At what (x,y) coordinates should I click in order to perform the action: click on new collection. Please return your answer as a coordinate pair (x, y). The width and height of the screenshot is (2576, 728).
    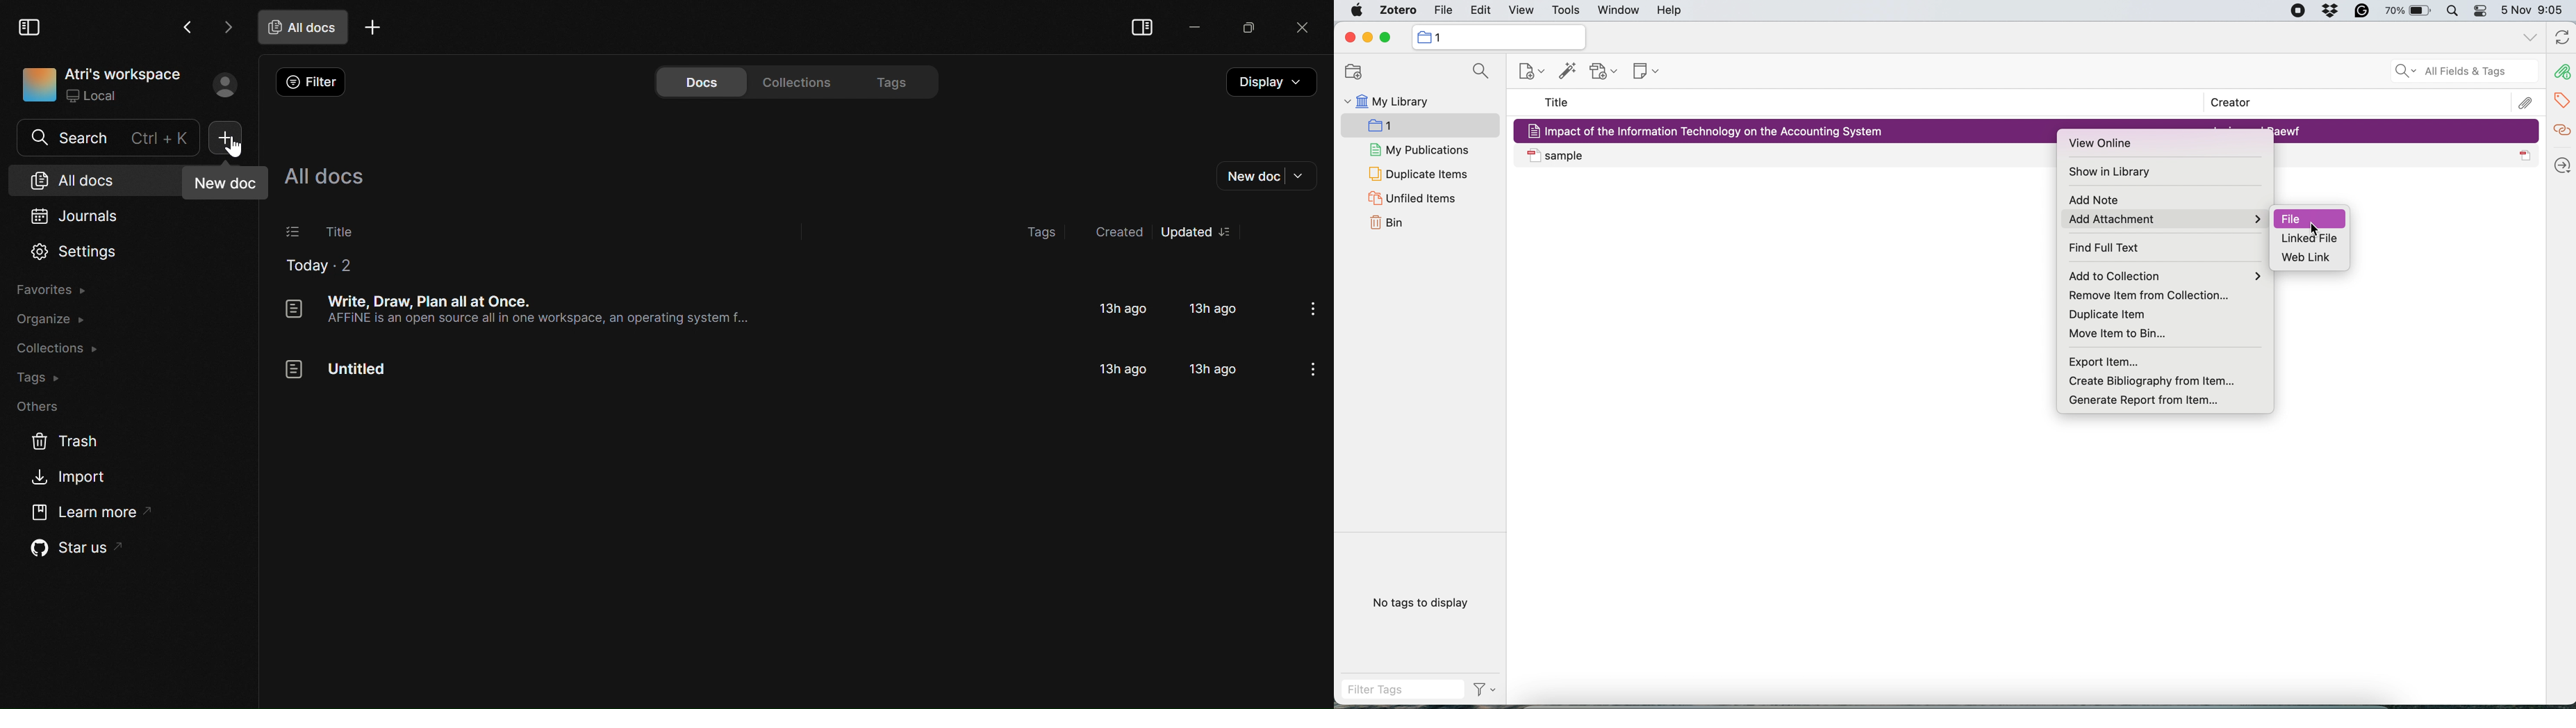
    Looking at the image, I should click on (1524, 73).